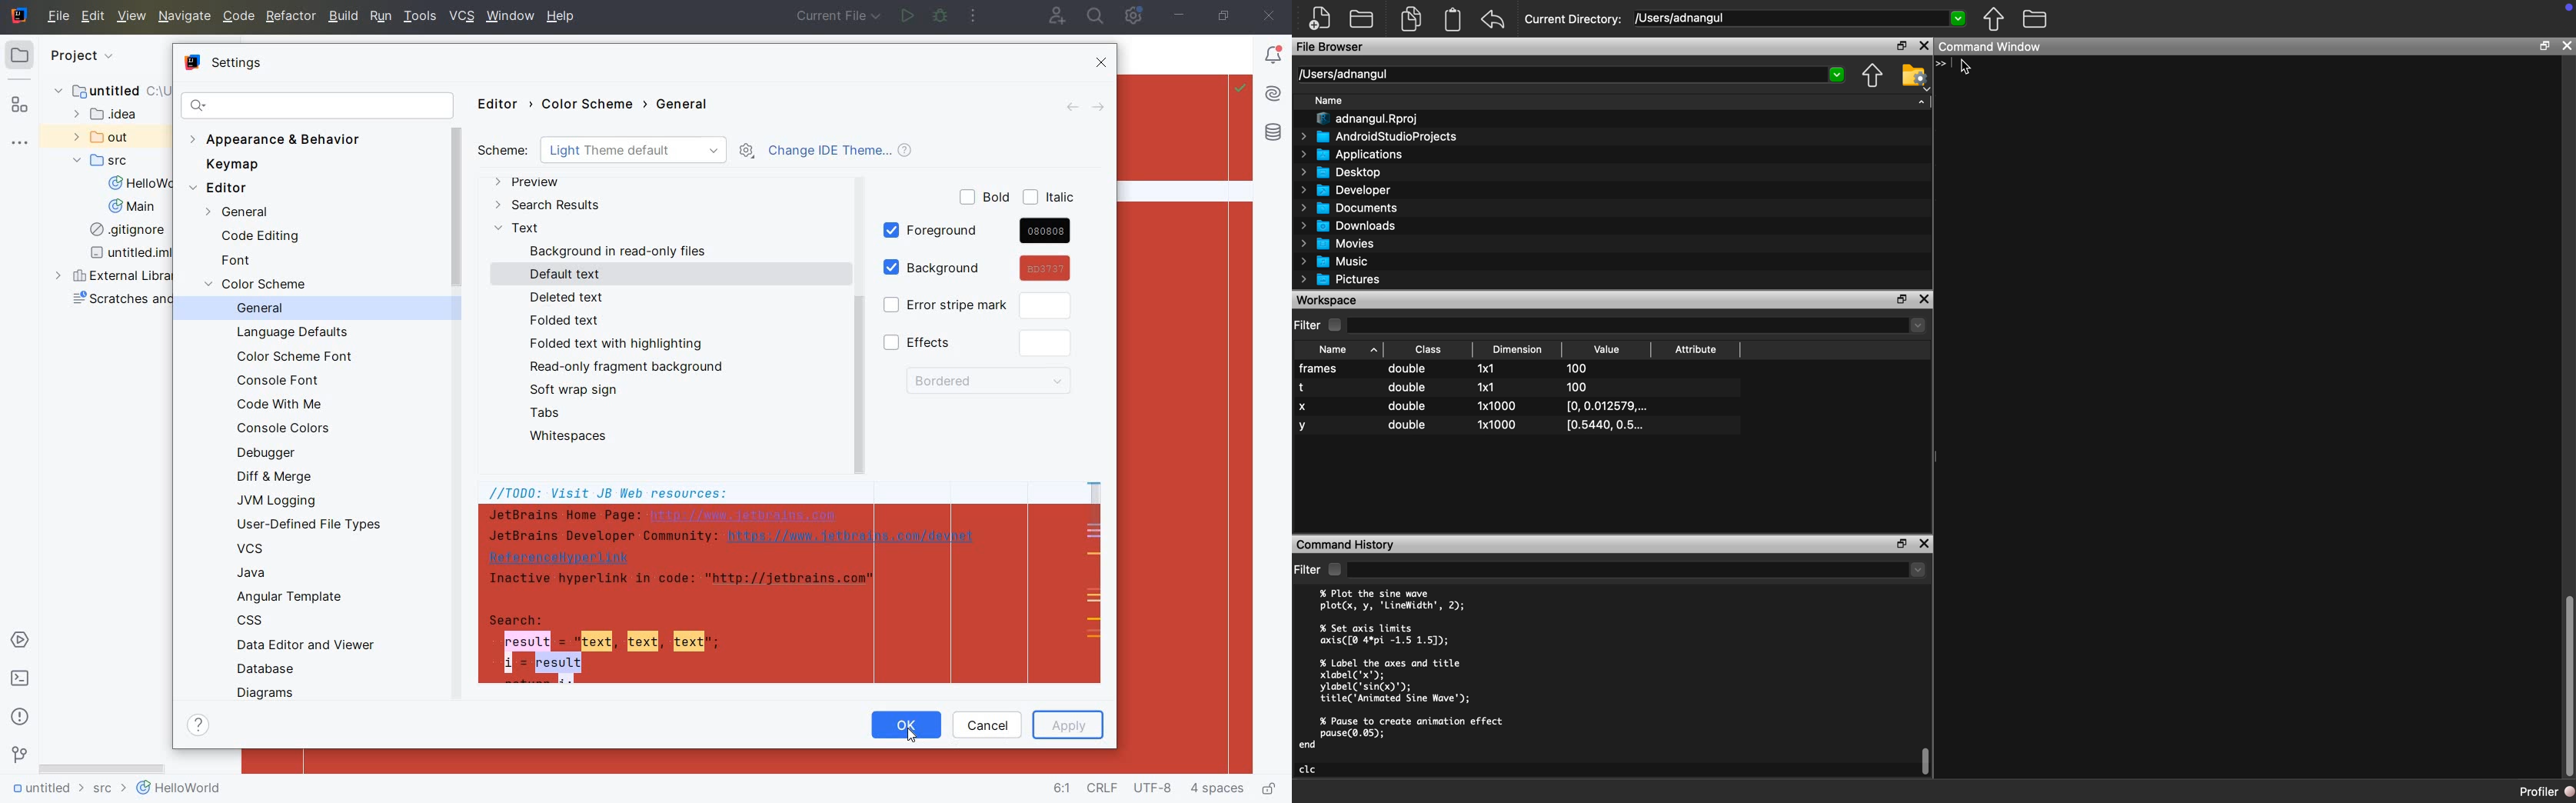 The image size is (2576, 812). Describe the element at coordinates (1902, 46) in the screenshot. I see `Restore Down` at that location.